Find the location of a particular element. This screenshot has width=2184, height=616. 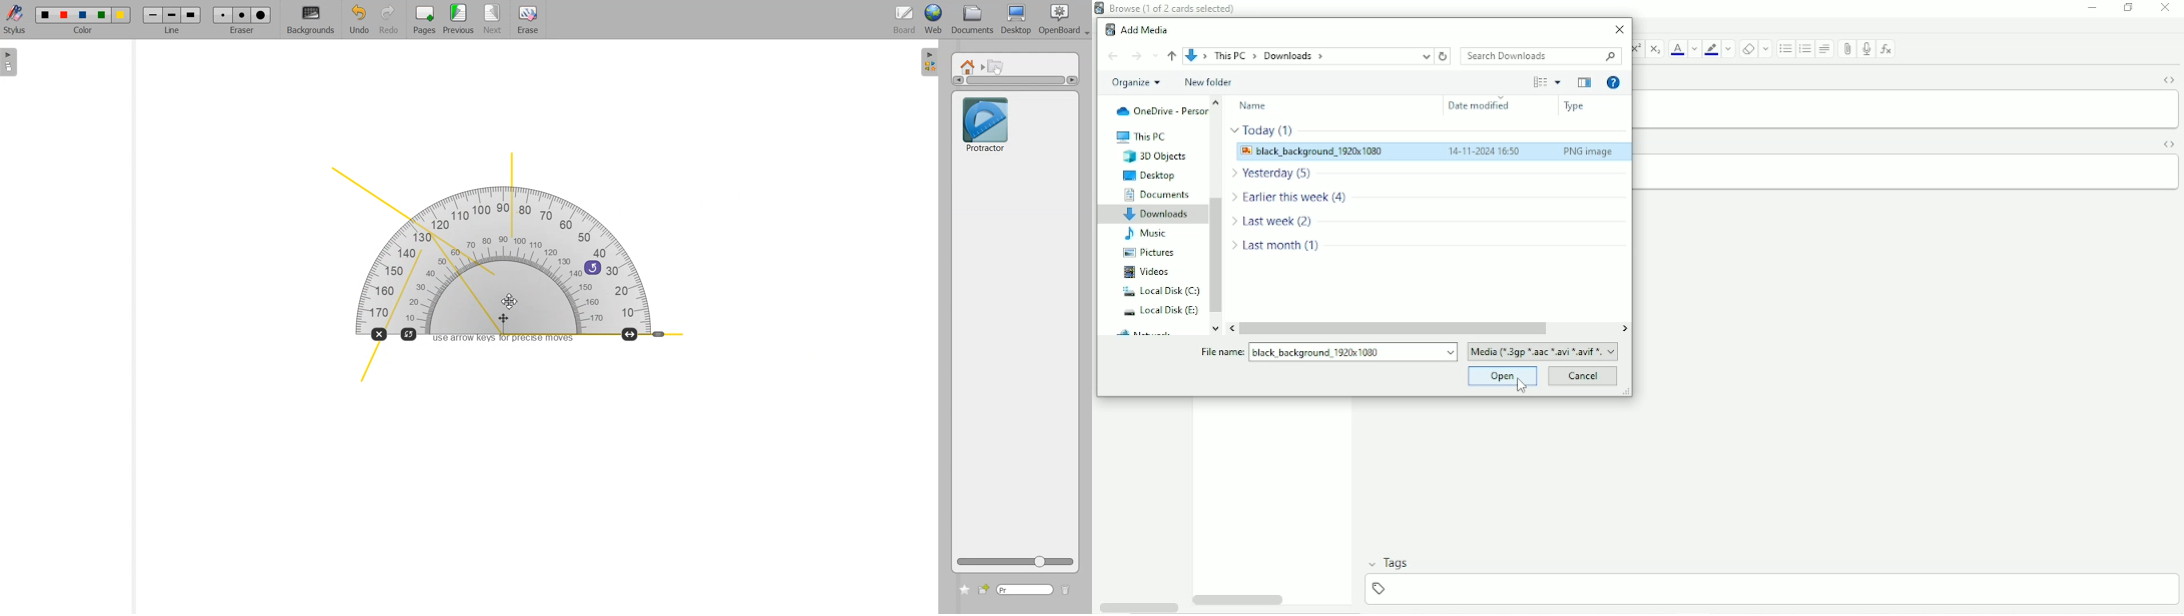

Horizontal scrollbar is located at coordinates (1394, 328).